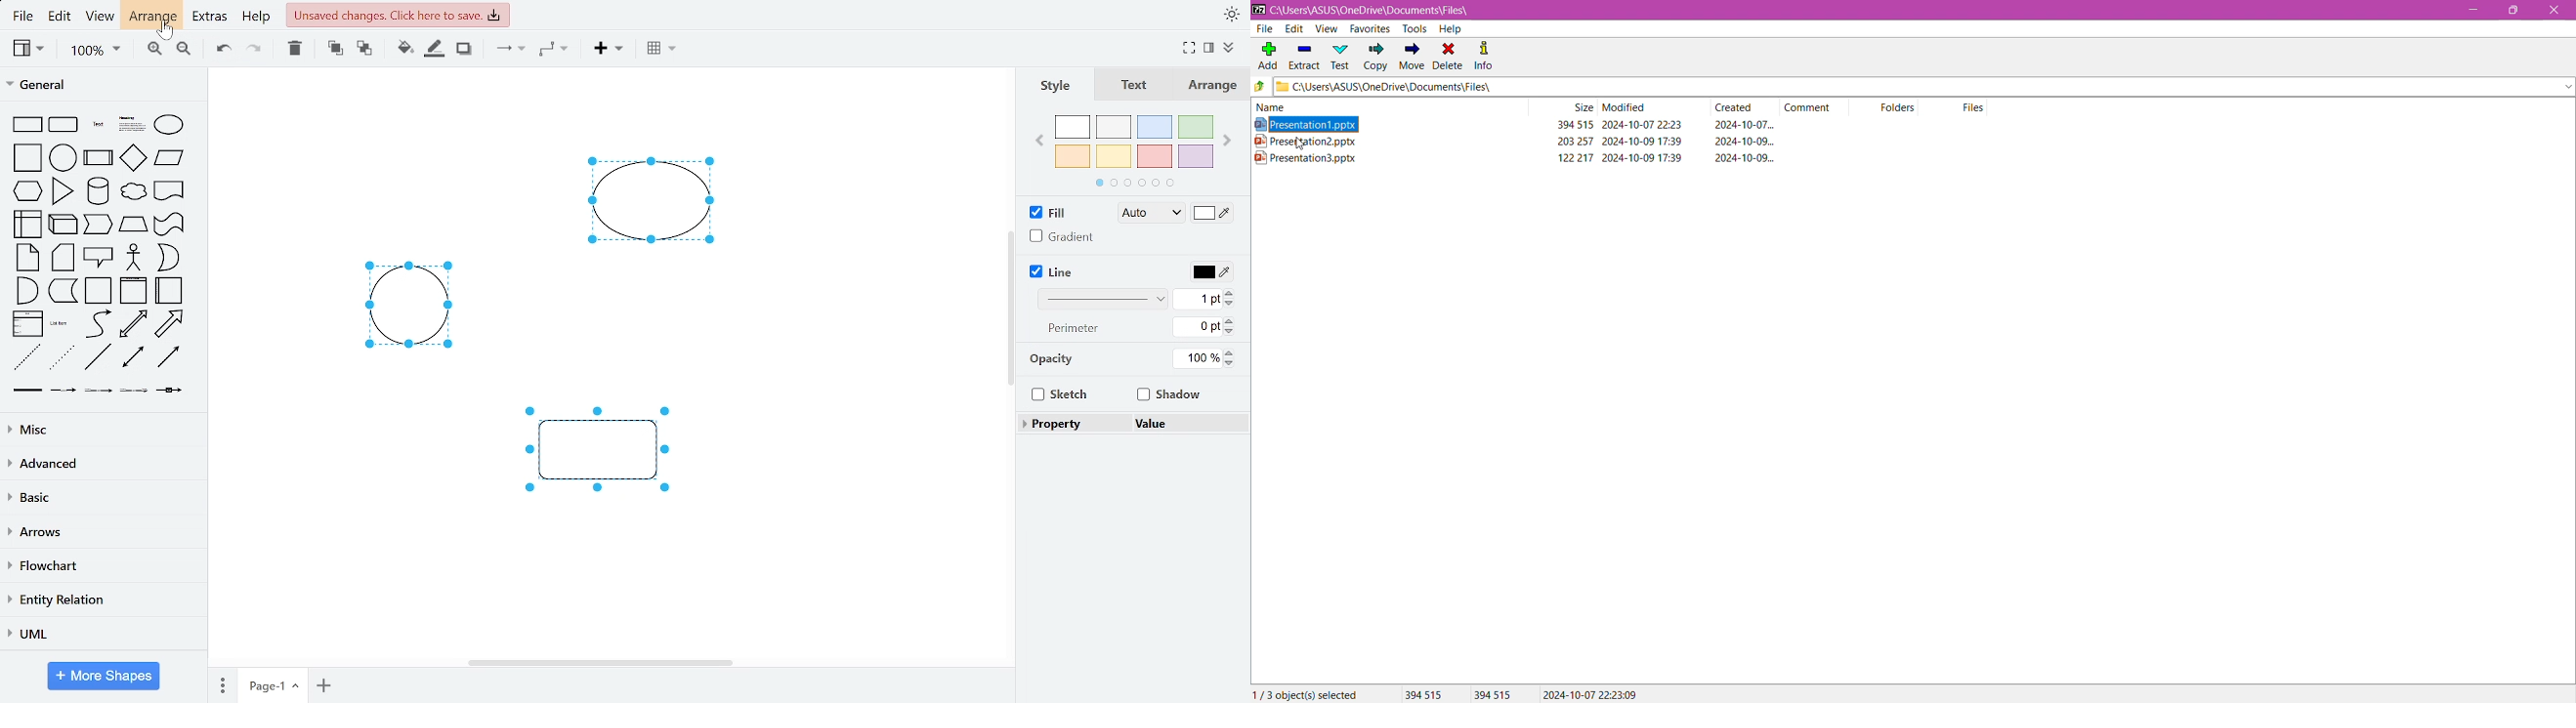 This screenshot has height=728, width=2576. I want to click on Edit, so click(1293, 29).